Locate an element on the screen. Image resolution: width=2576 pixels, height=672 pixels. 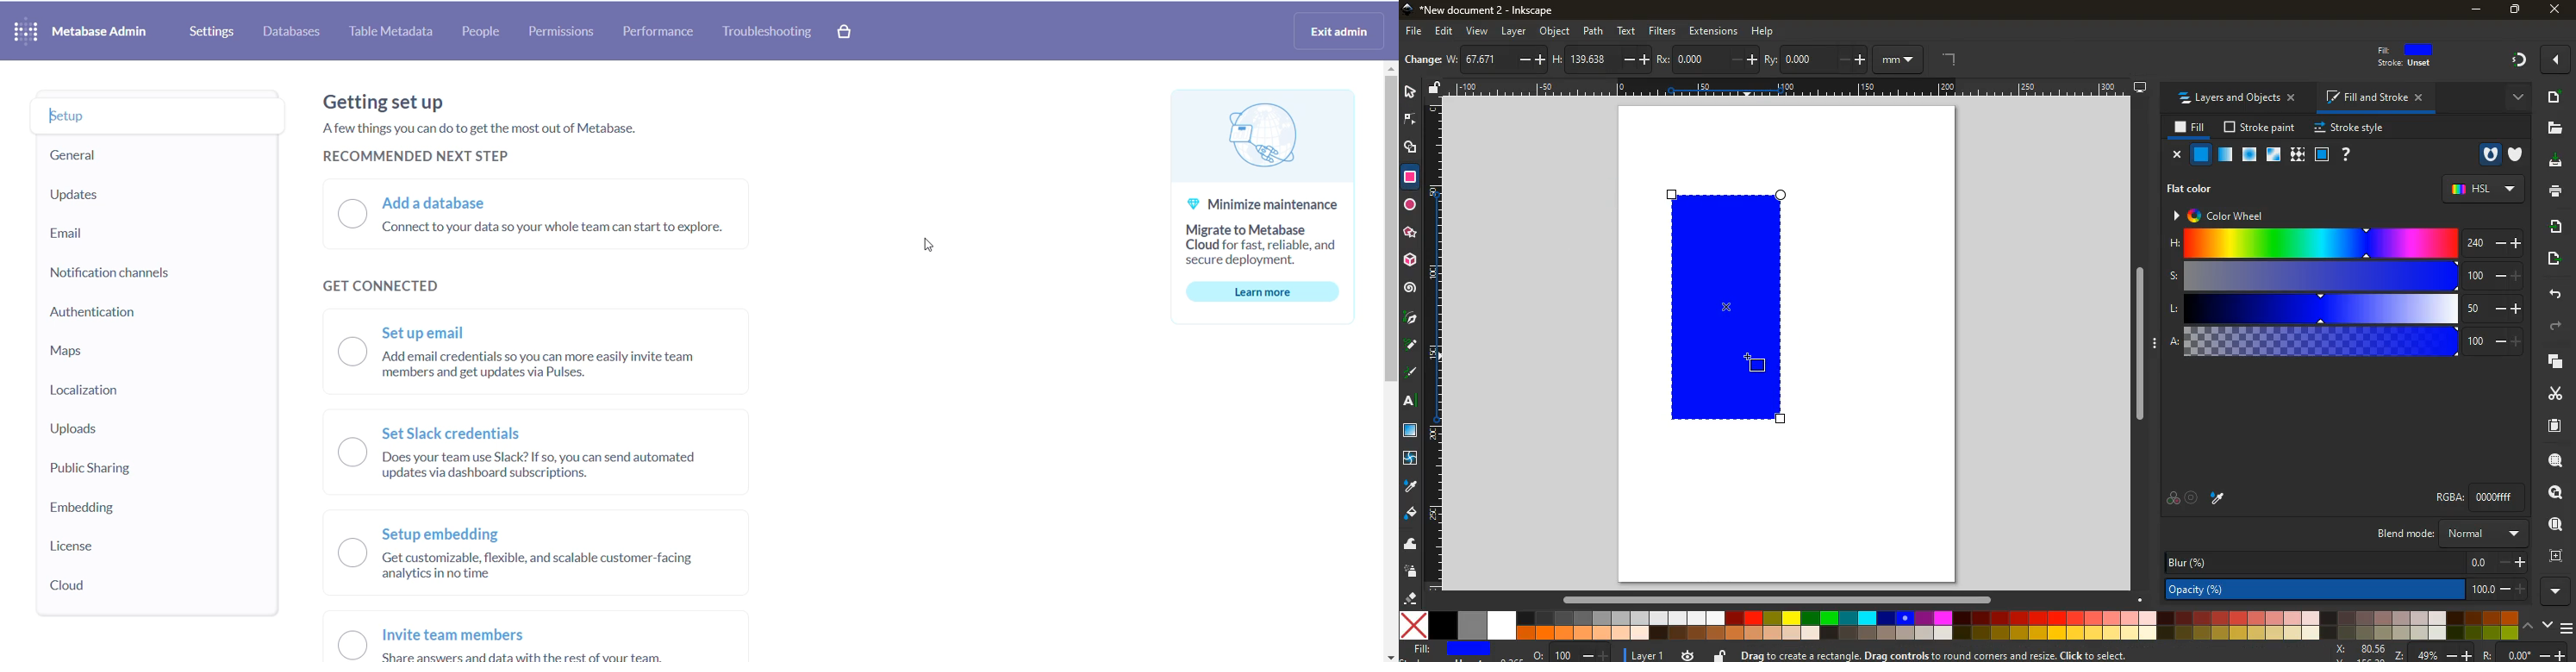
twist is located at coordinates (1412, 459).